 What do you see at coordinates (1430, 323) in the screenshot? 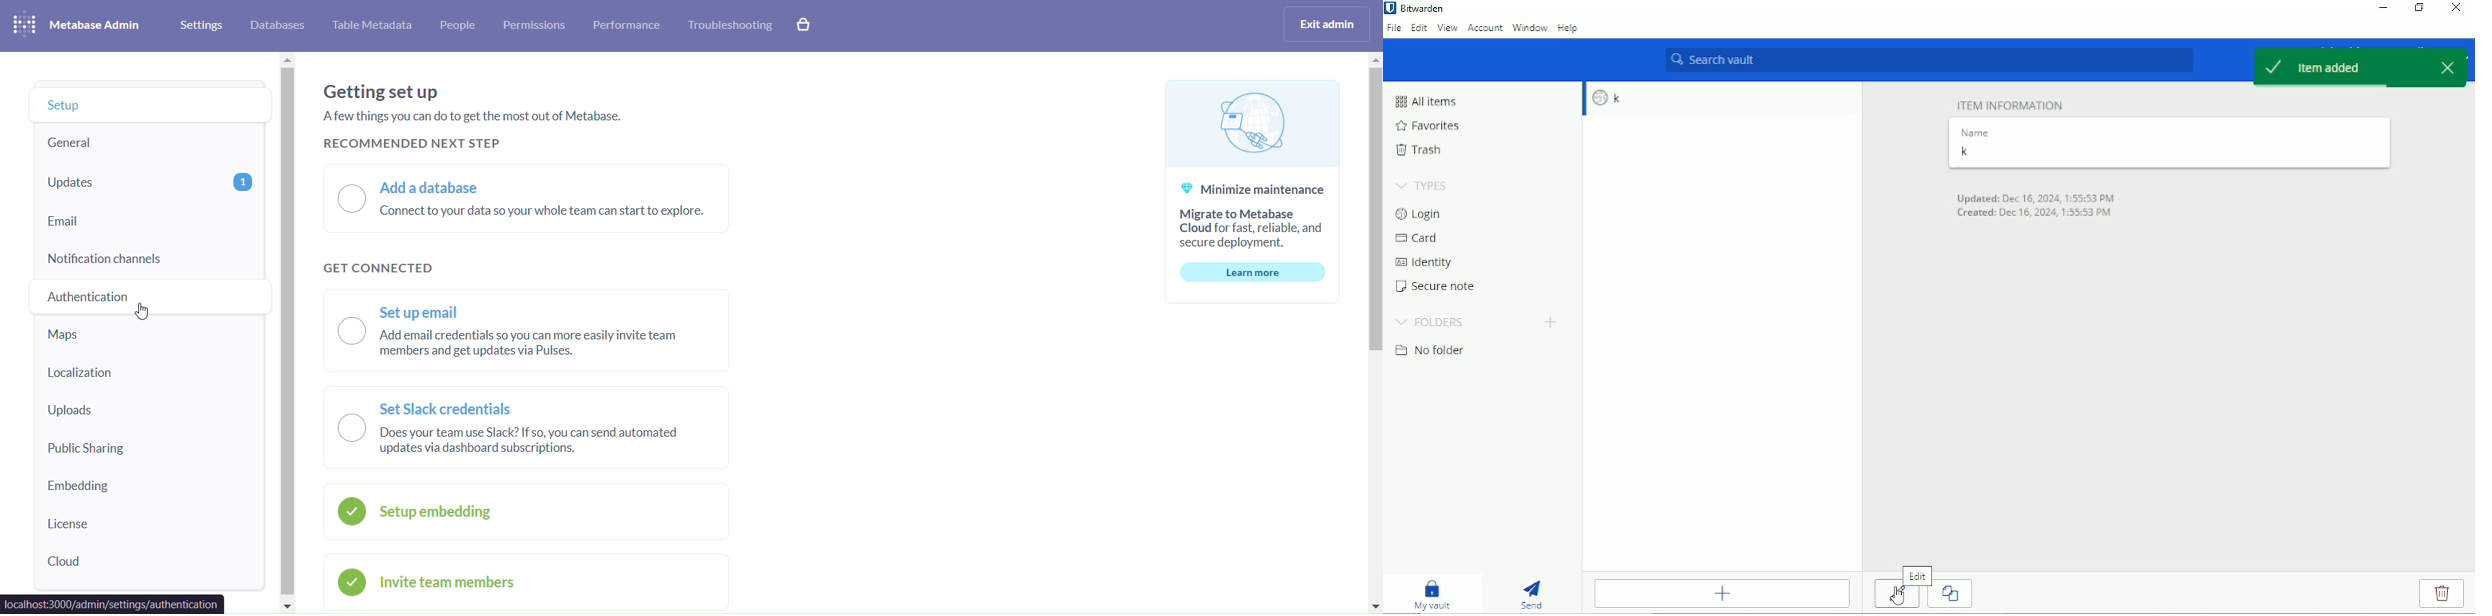
I see `Folders` at bounding box center [1430, 323].